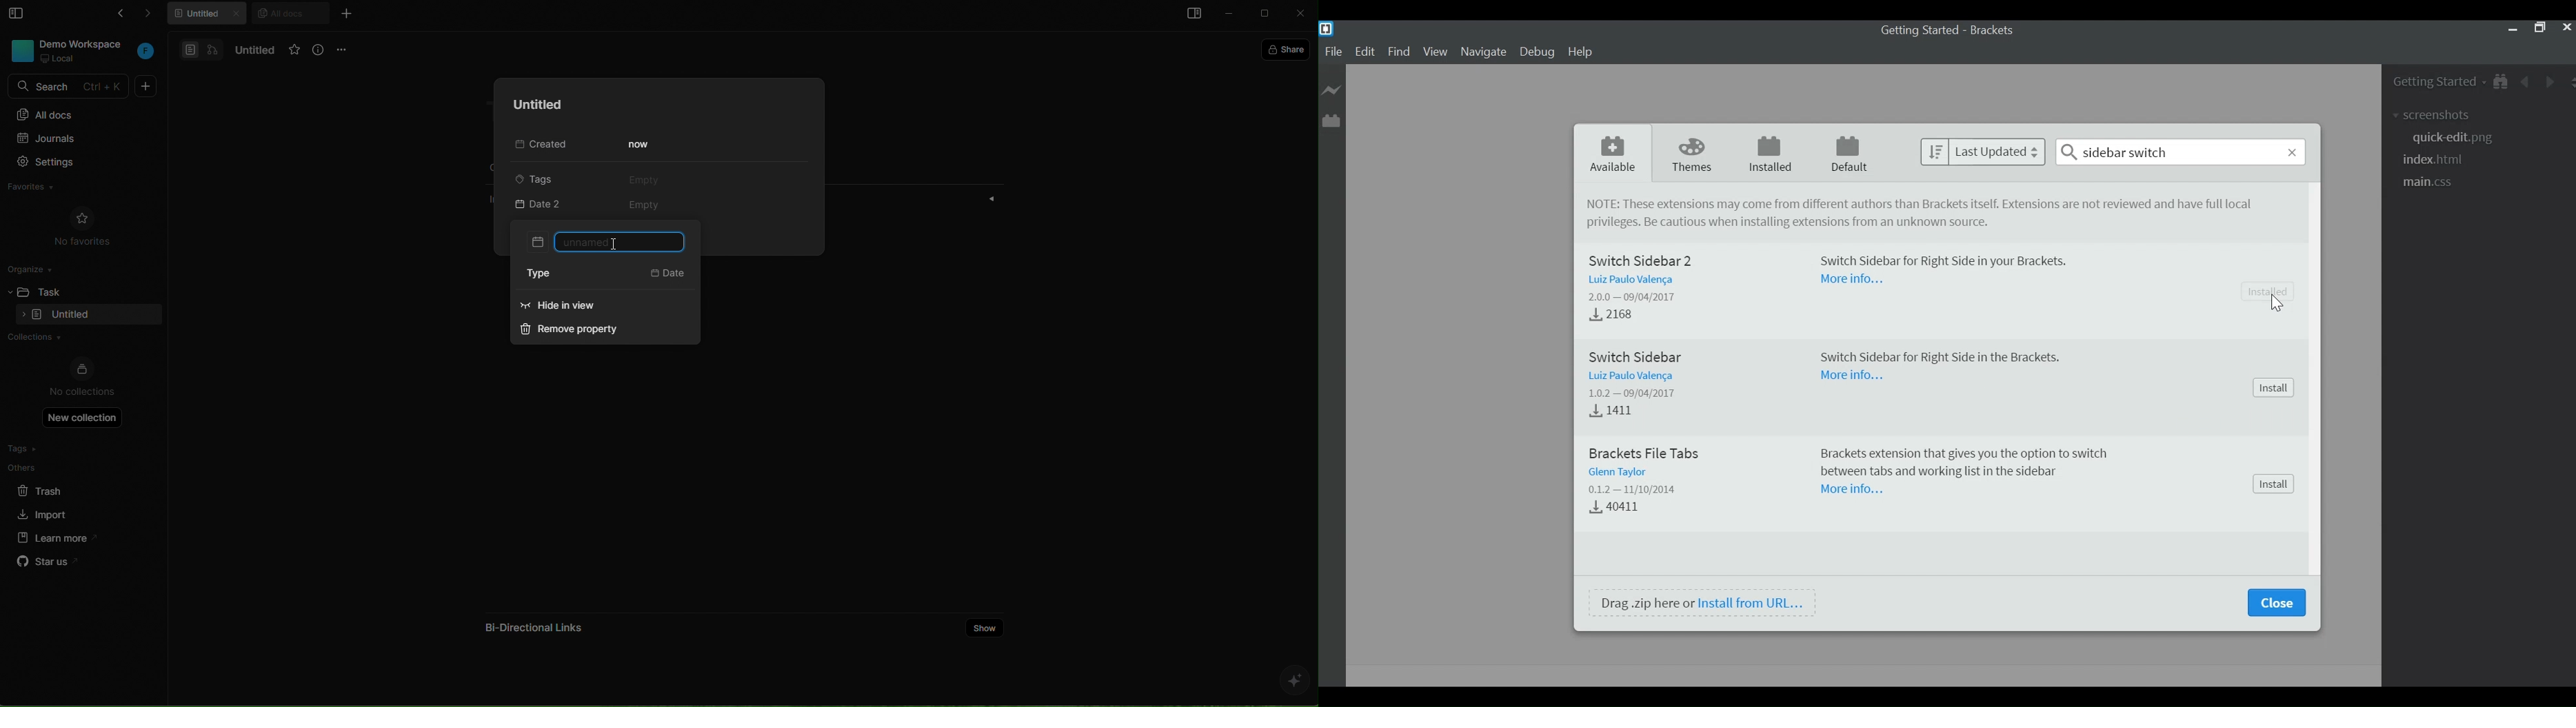 Image resolution: width=2576 pixels, height=728 pixels. What do you see at coordinates (1848, 153) in the screenshot?
I see `Default` at bounding box center [1848, 153].